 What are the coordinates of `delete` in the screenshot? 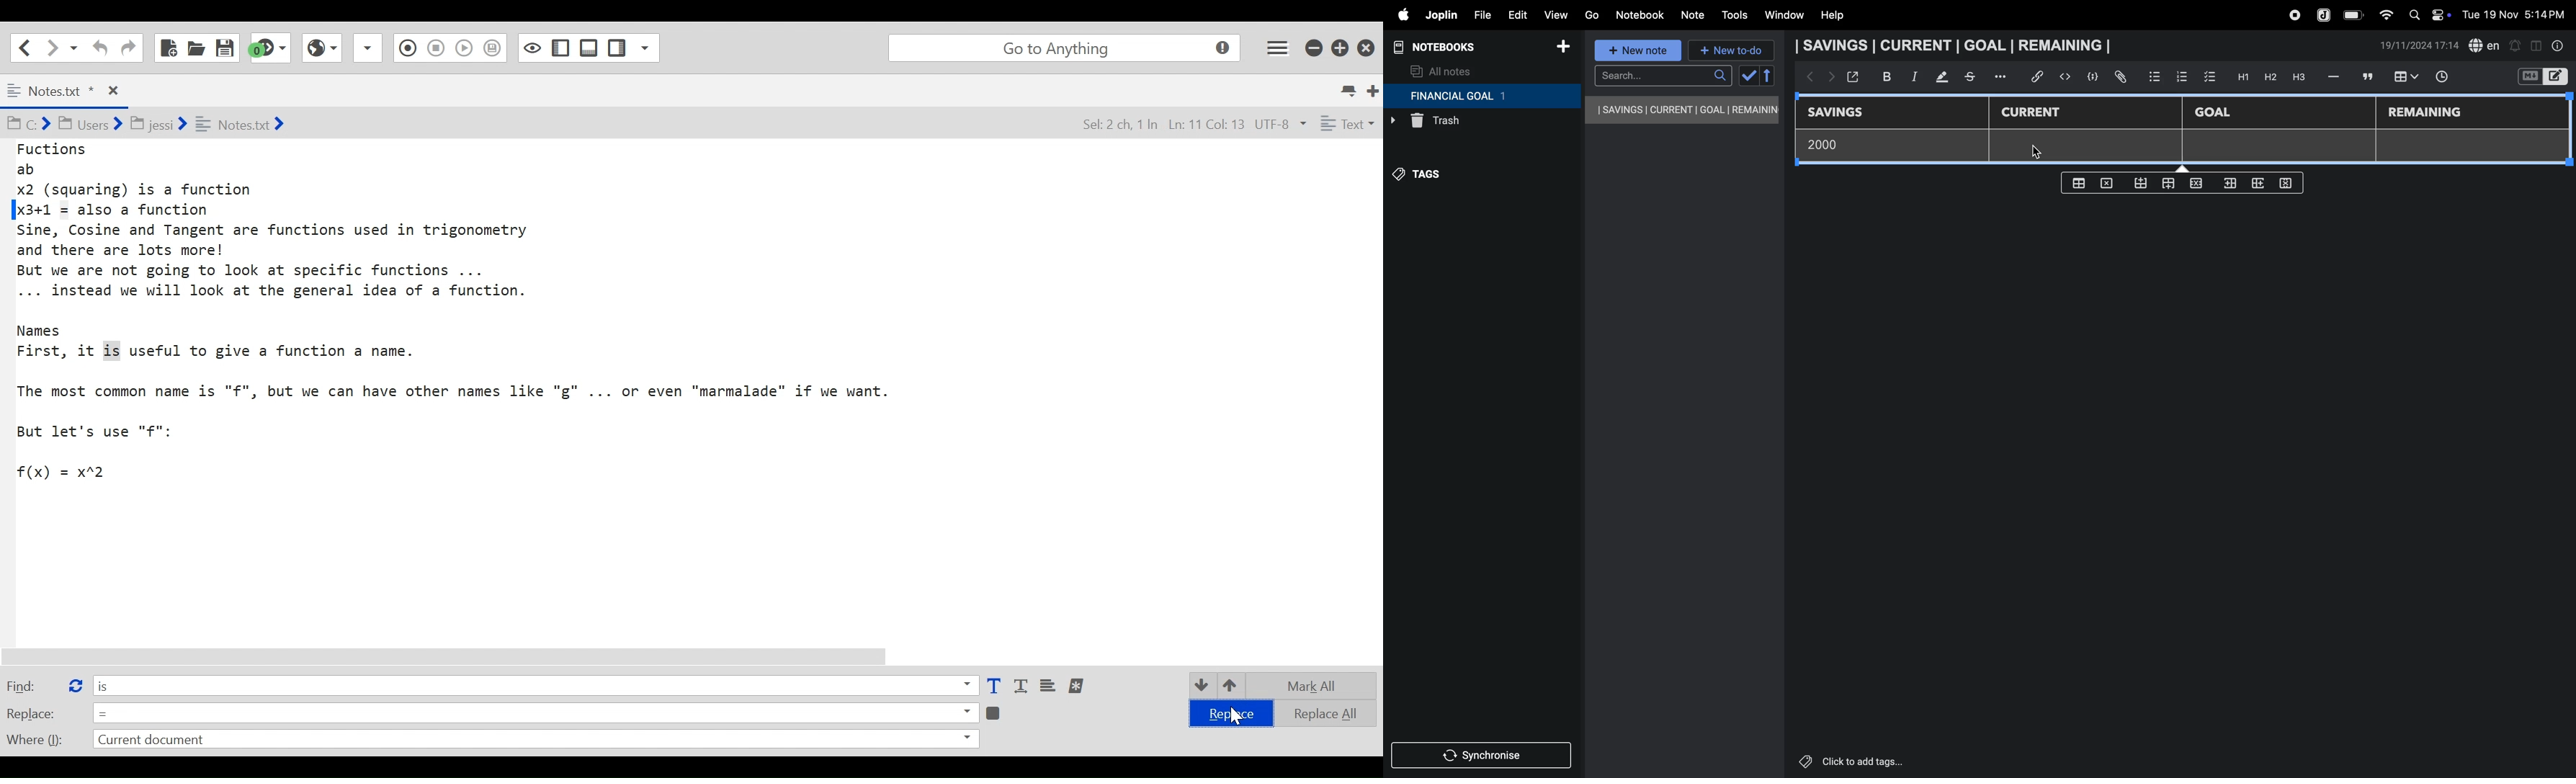 It's located at (2109, 182).